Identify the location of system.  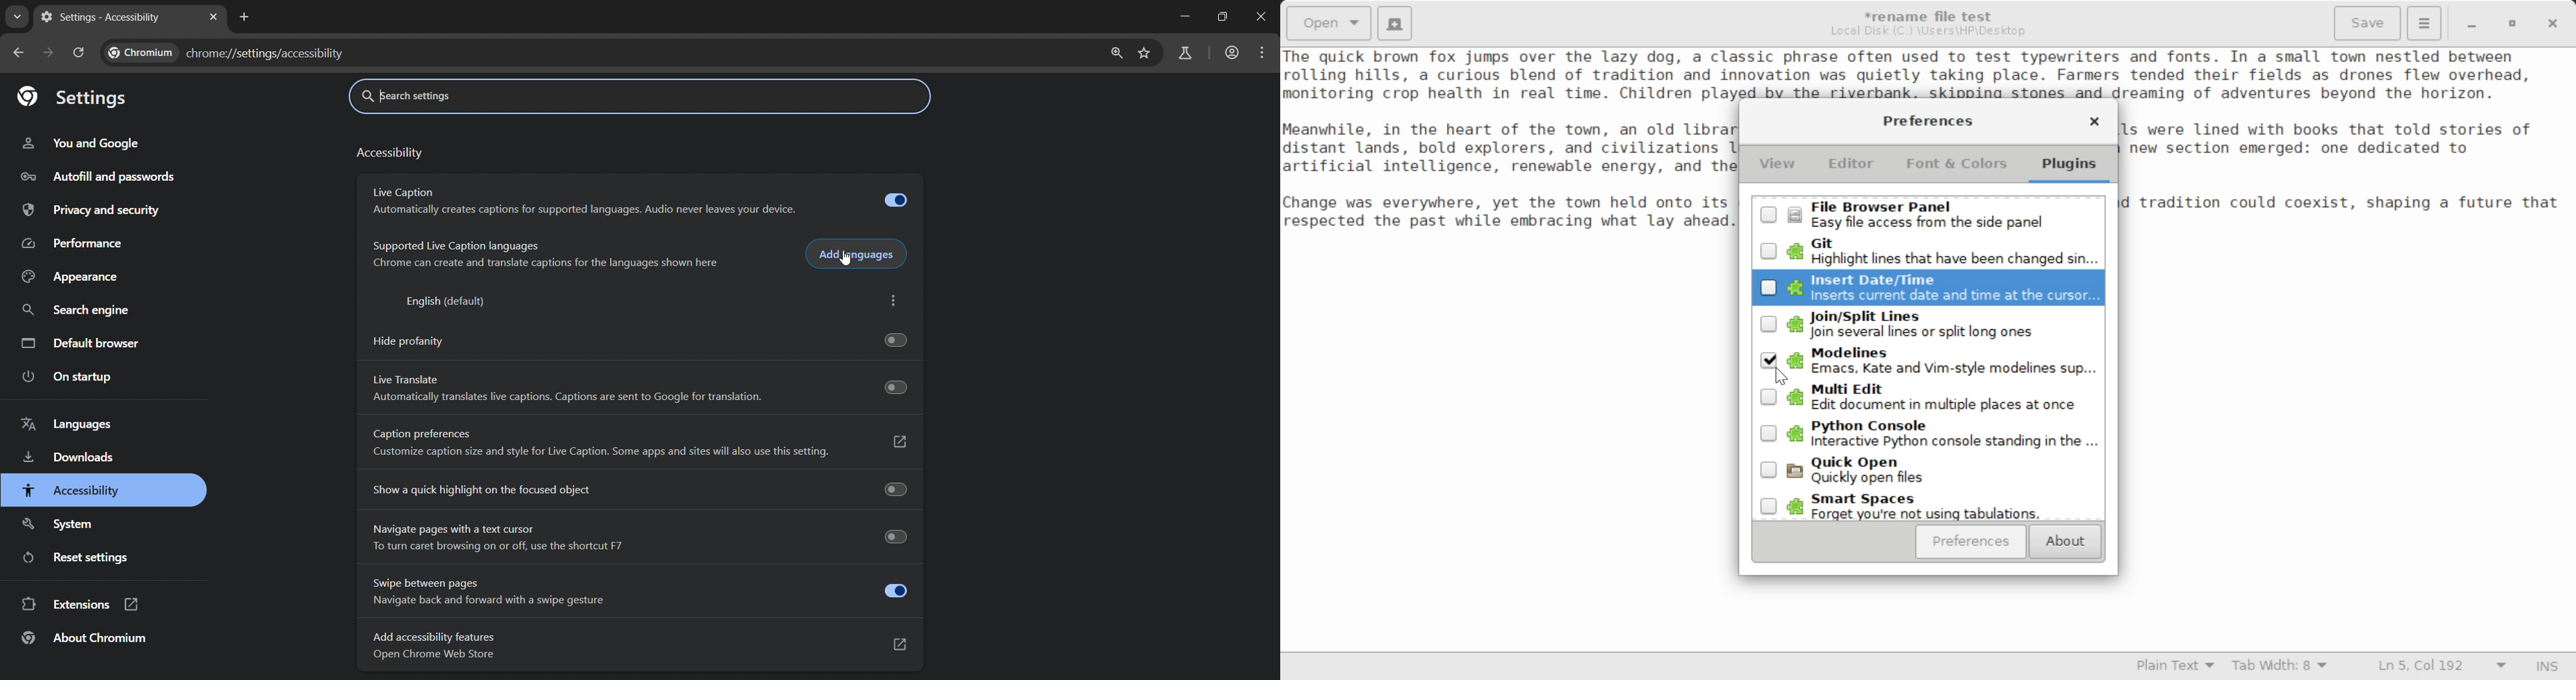
(61, 525).